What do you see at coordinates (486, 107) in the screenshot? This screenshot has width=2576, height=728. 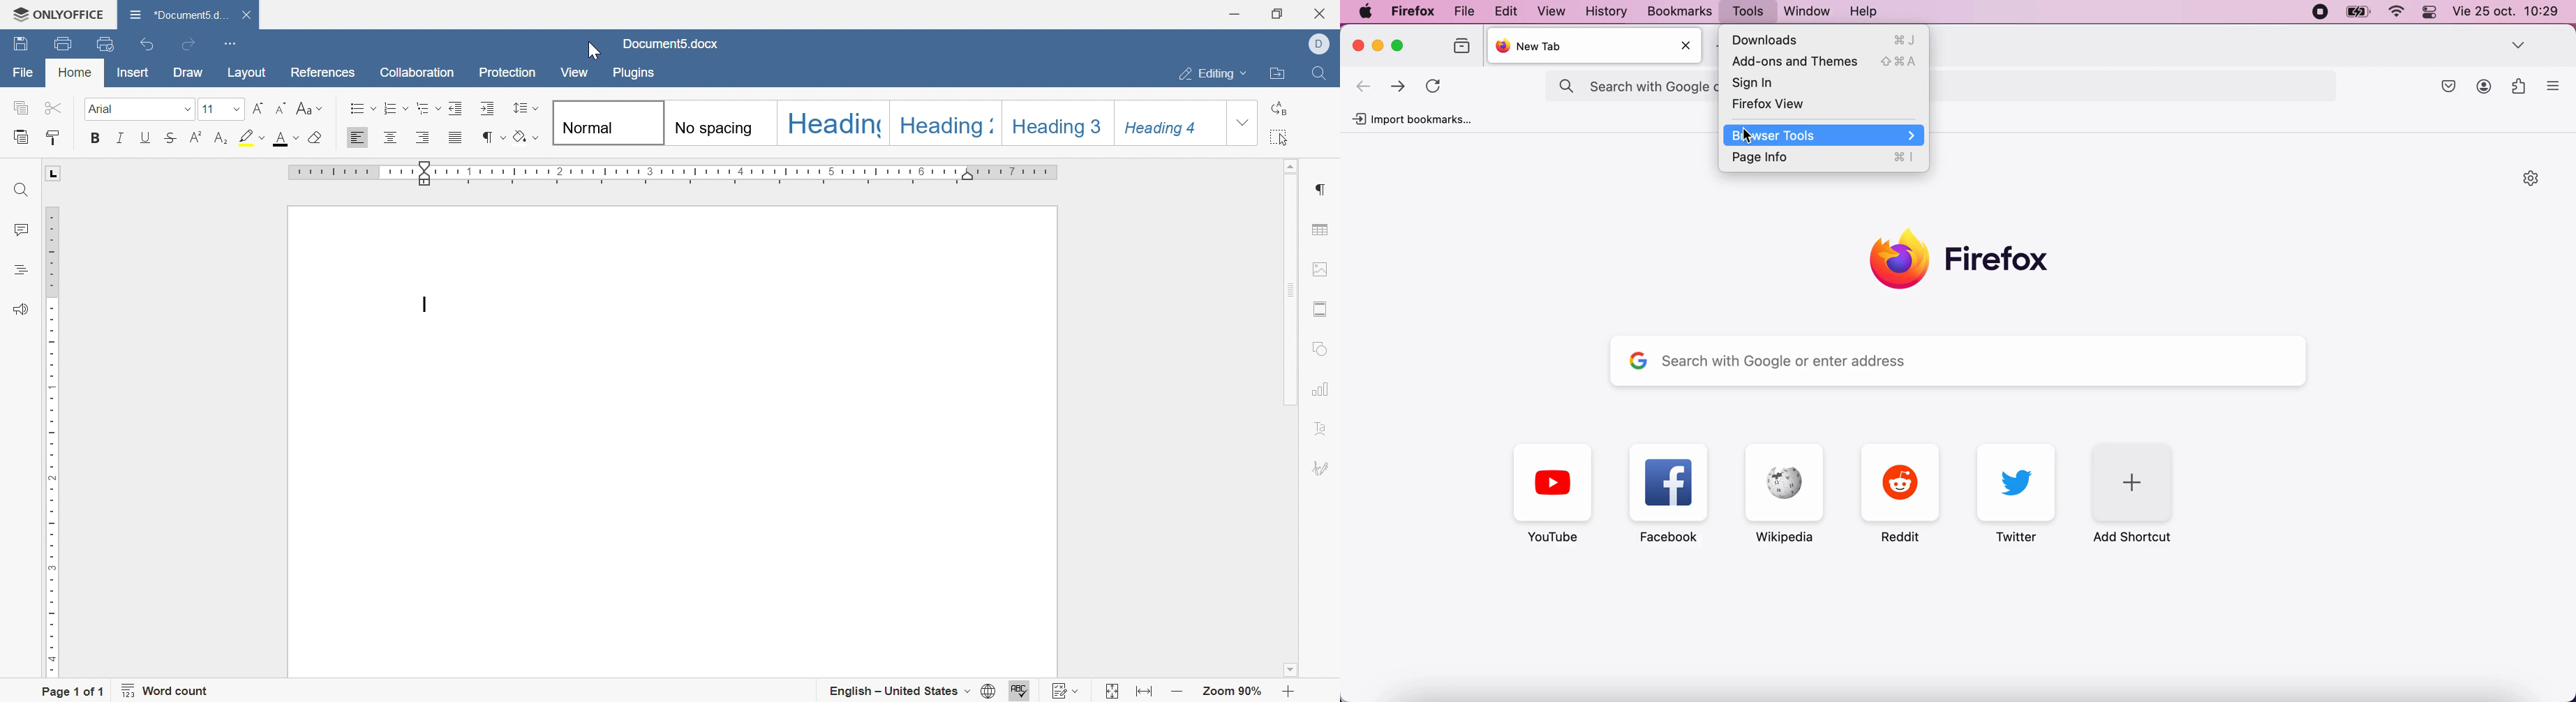 I see `increase indent` at bounding box center [486, 107].